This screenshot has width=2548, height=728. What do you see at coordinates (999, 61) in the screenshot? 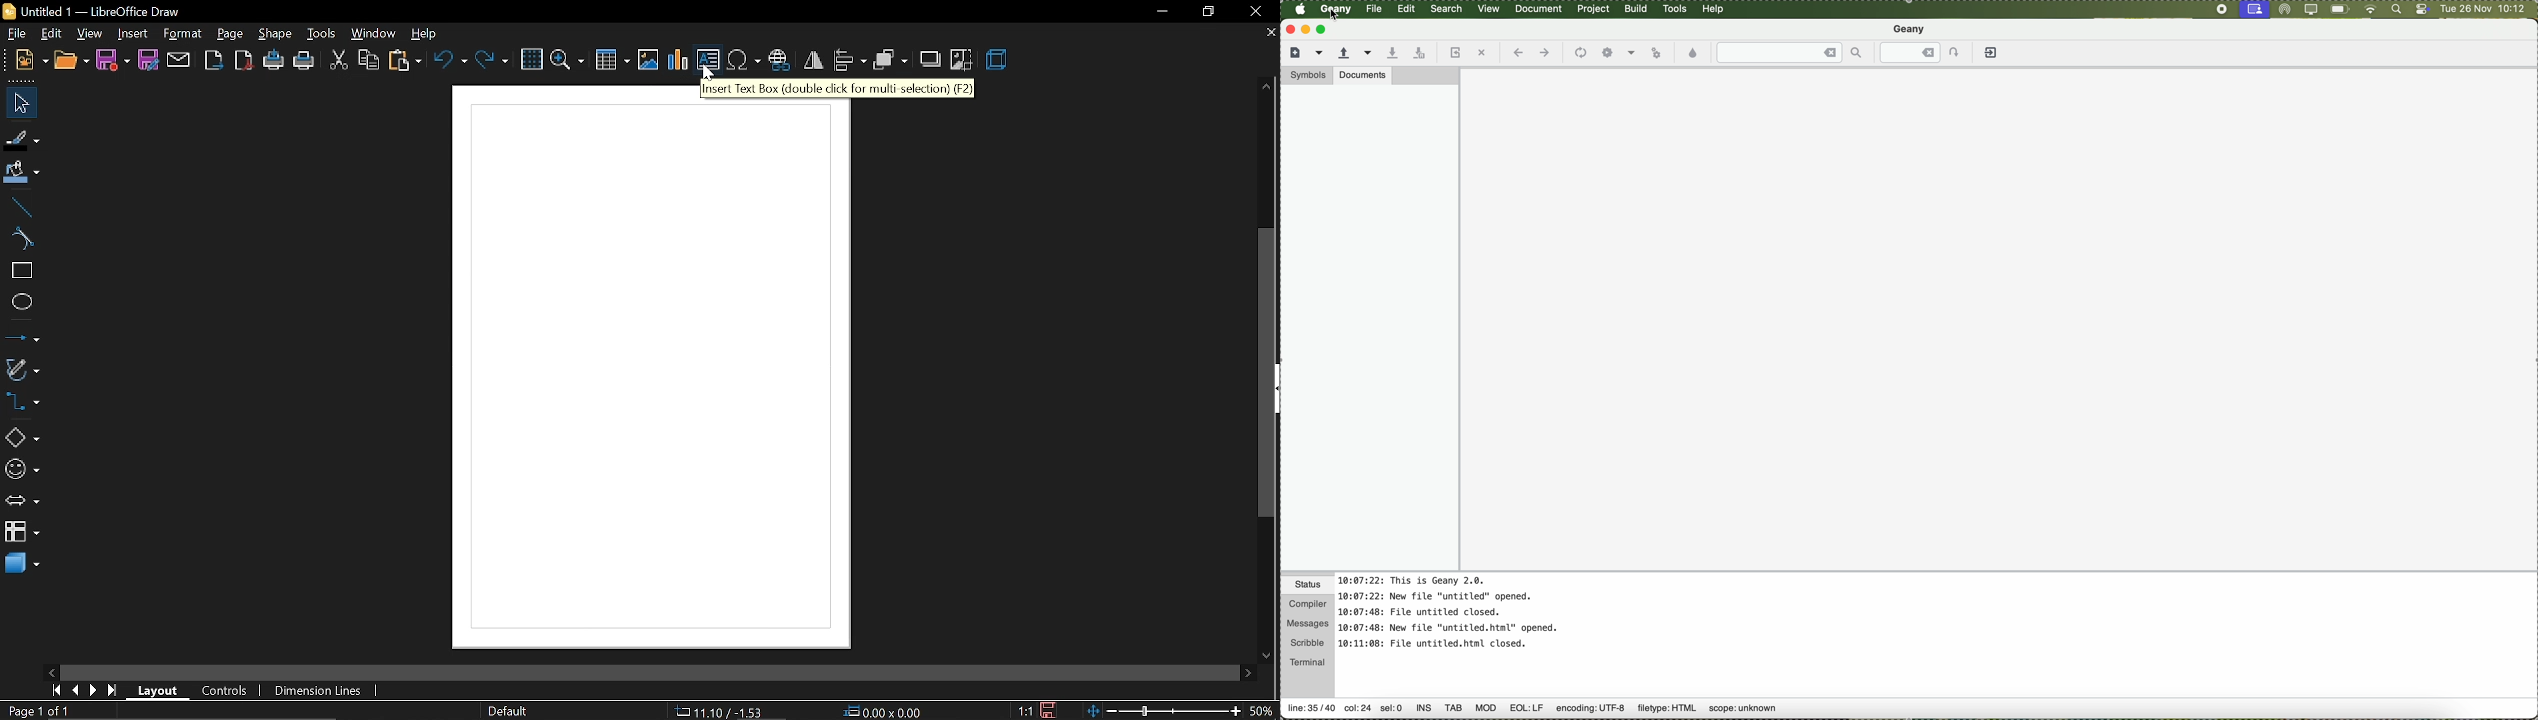
I see `3d effect` at bounding box center [999, 61].